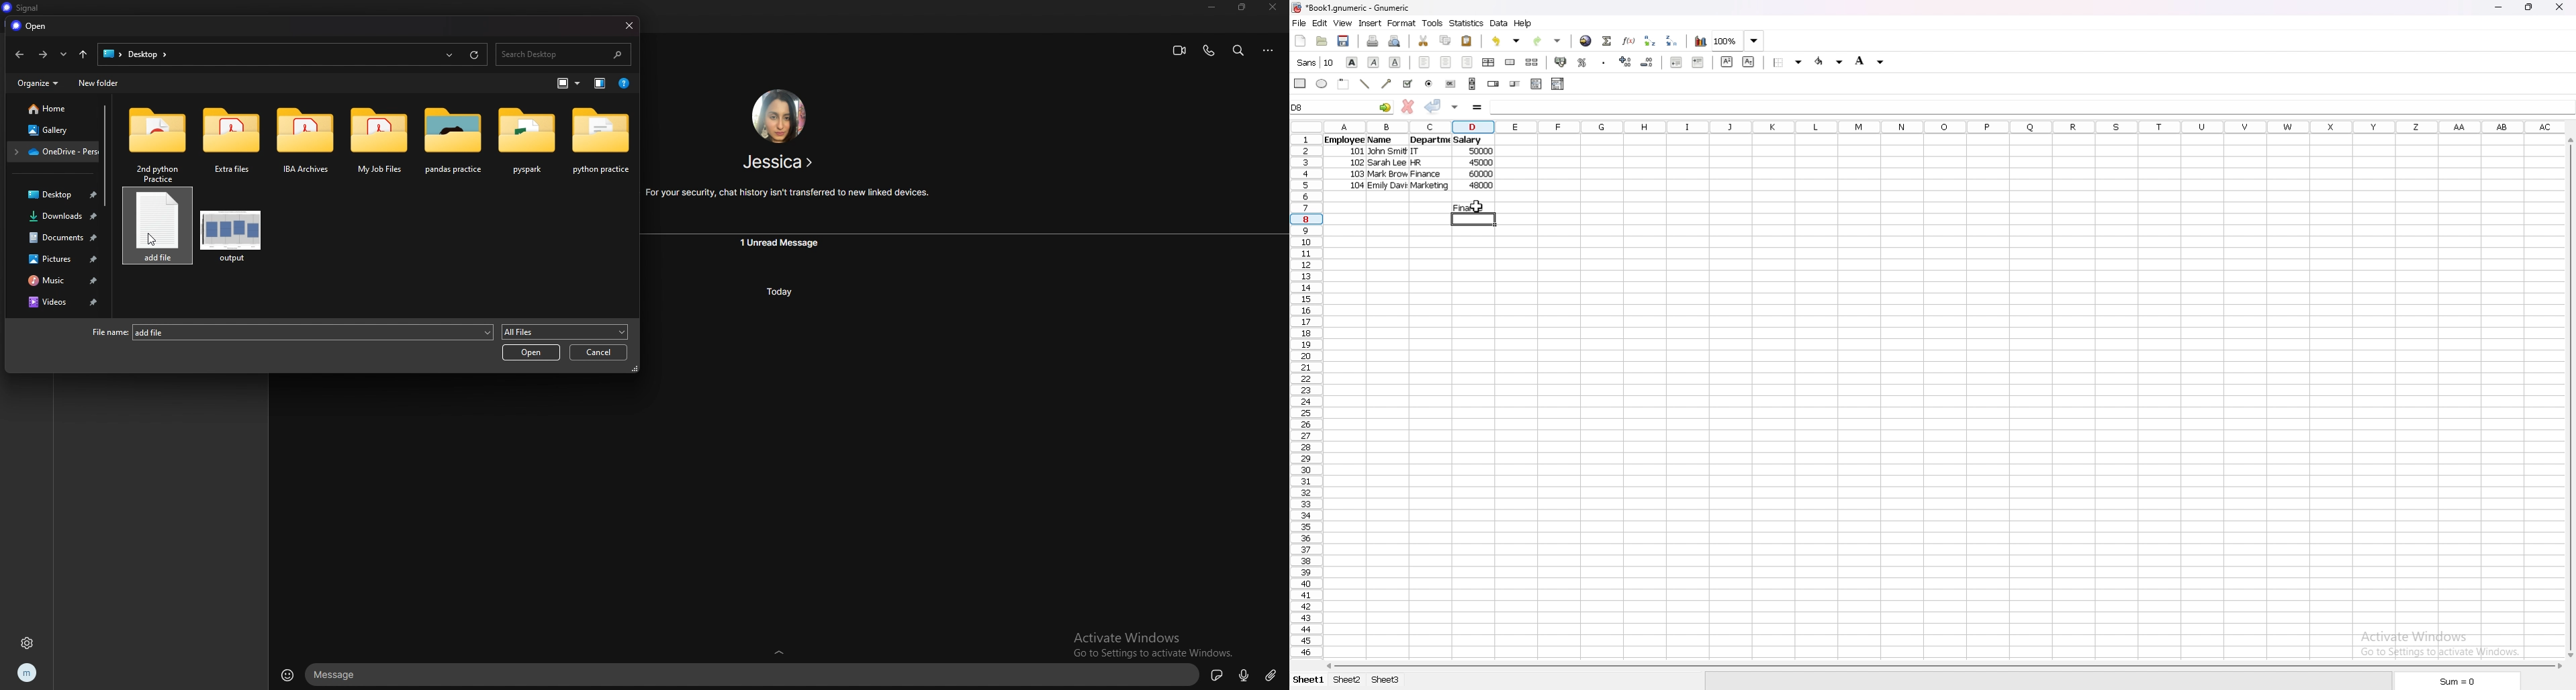 Image resolution: width=2576 pixels, height=700 pixels. I want to click on search desktop, so click(563, 53).